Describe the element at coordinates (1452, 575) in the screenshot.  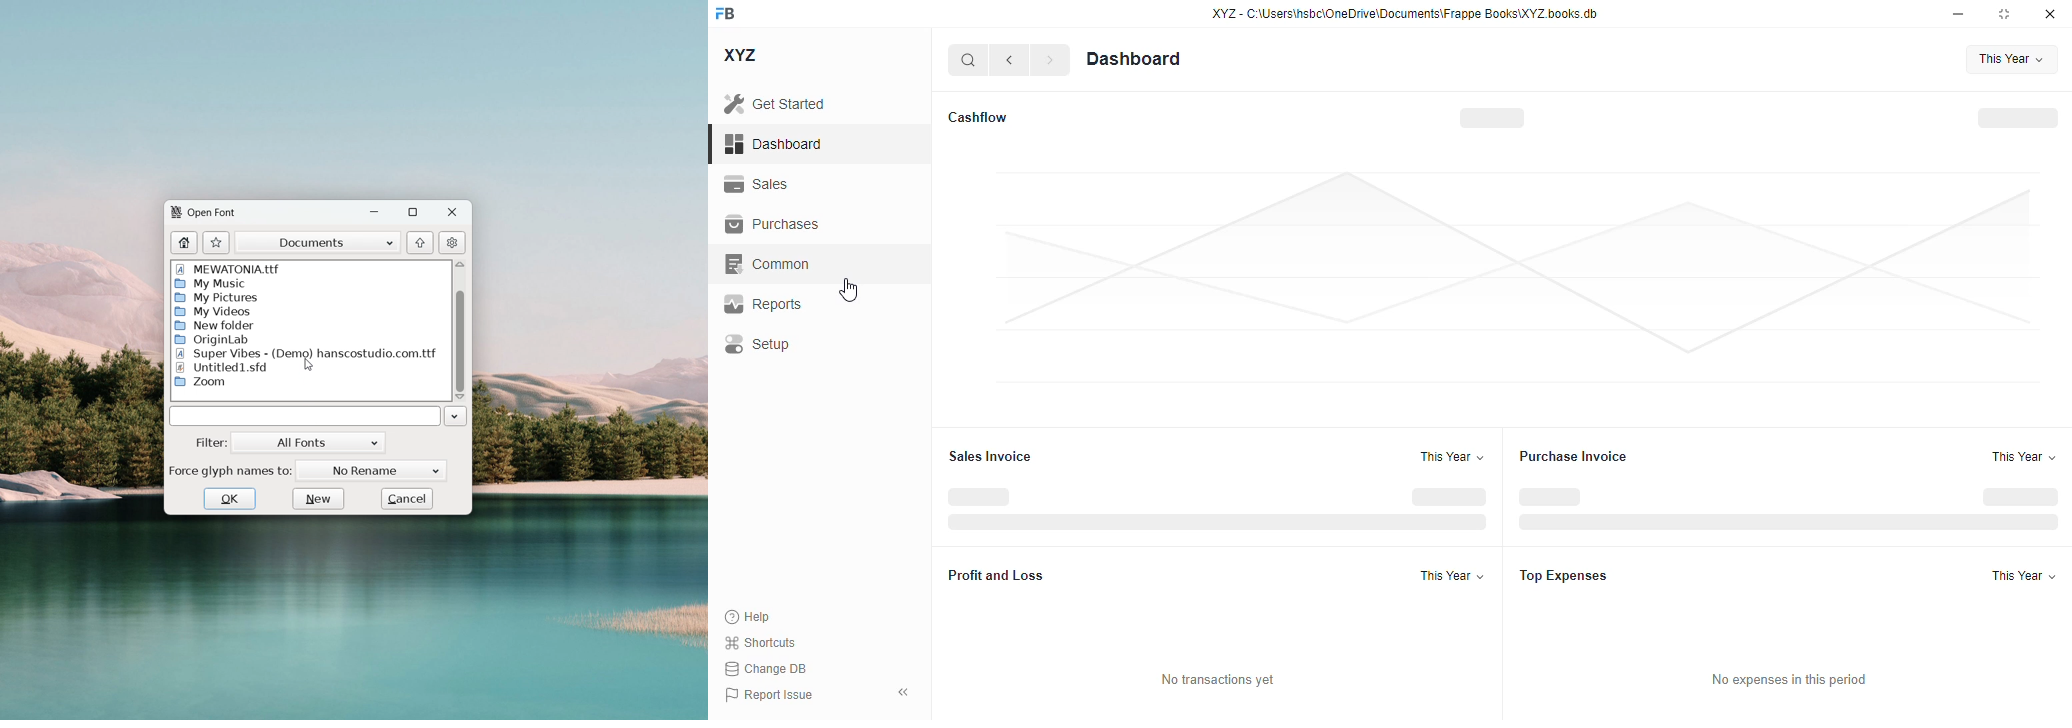
I see `this year` at that location.